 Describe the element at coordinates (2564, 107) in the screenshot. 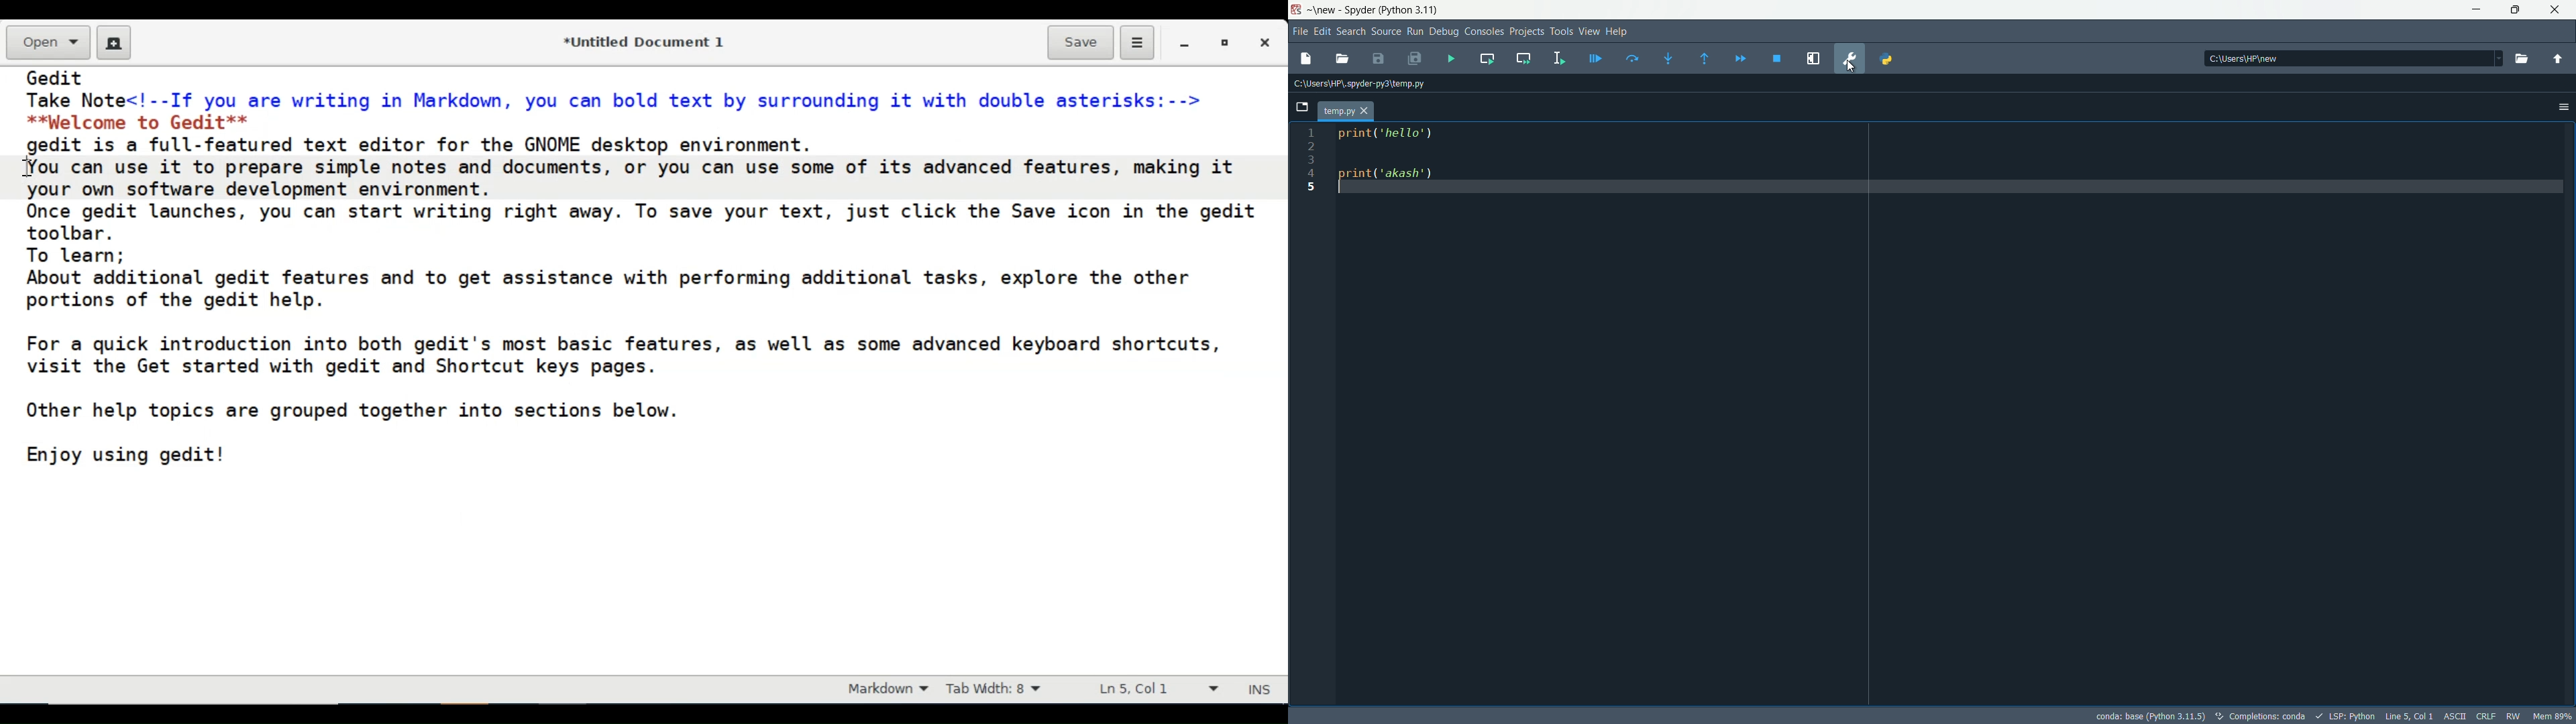

I see `options` at that location.